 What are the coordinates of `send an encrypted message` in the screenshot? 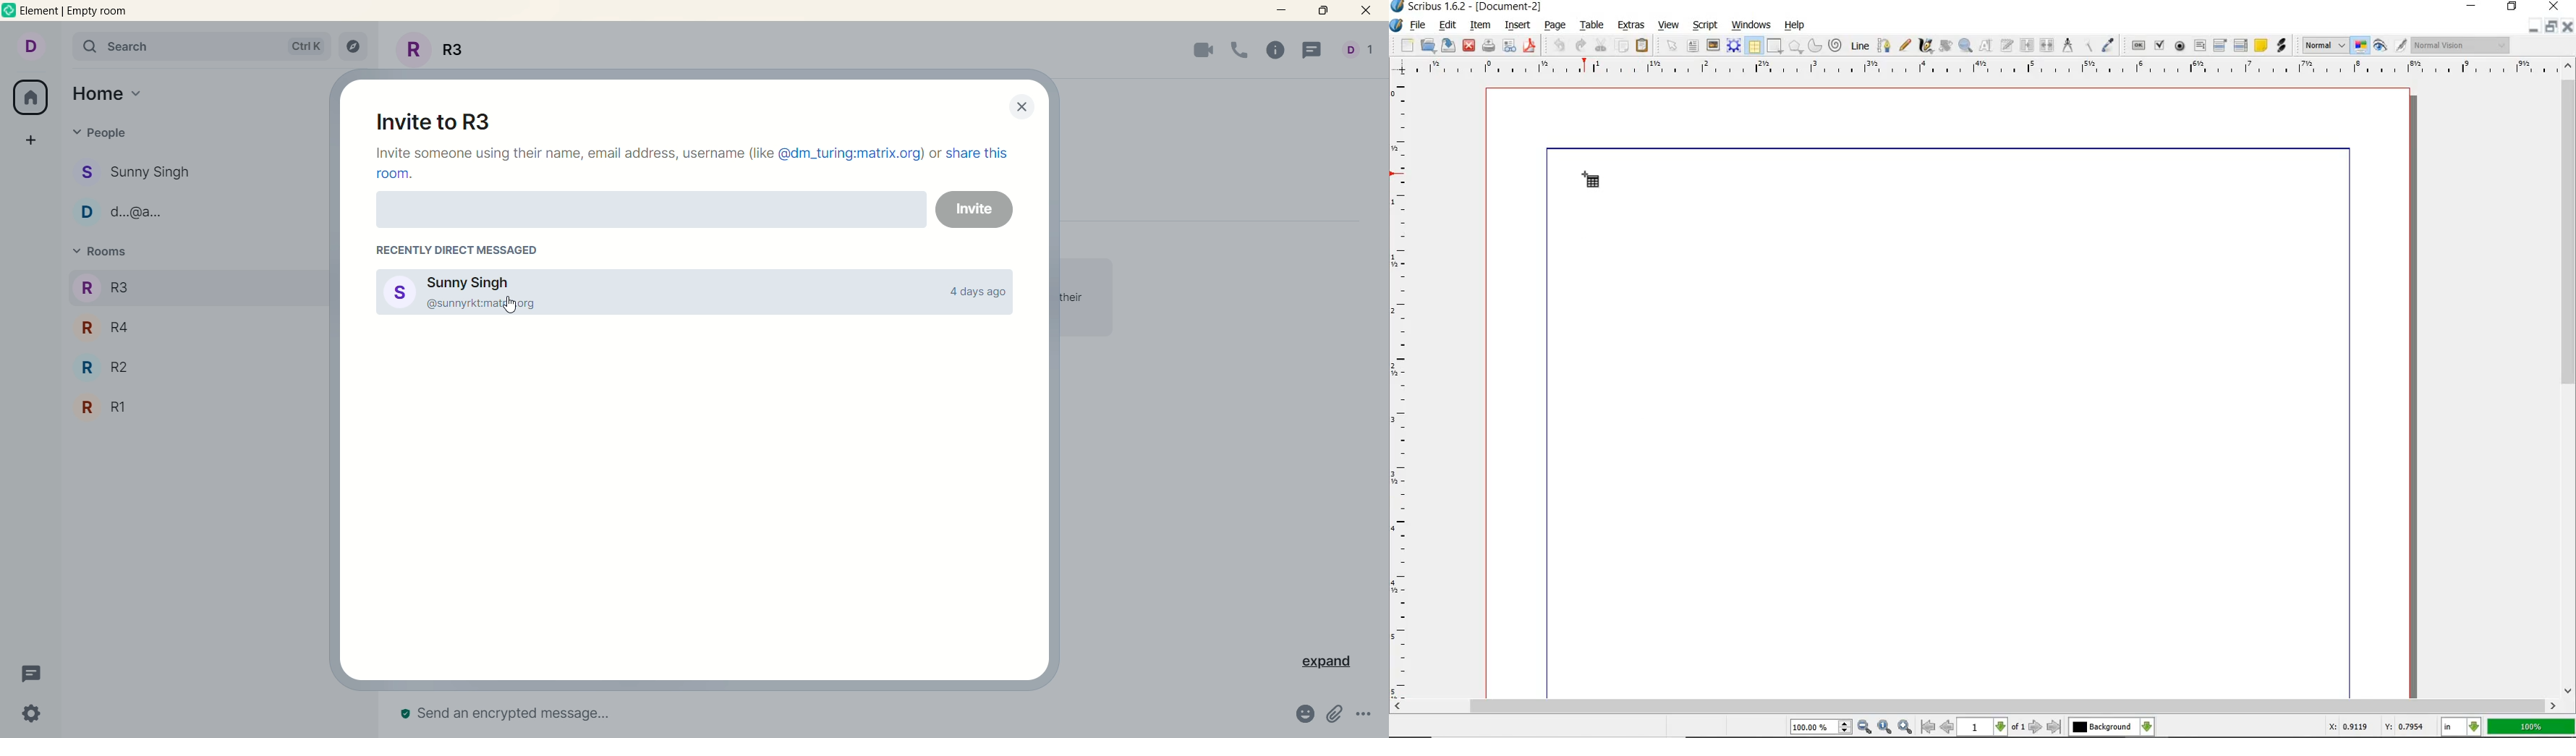 It's located at (553, 716).